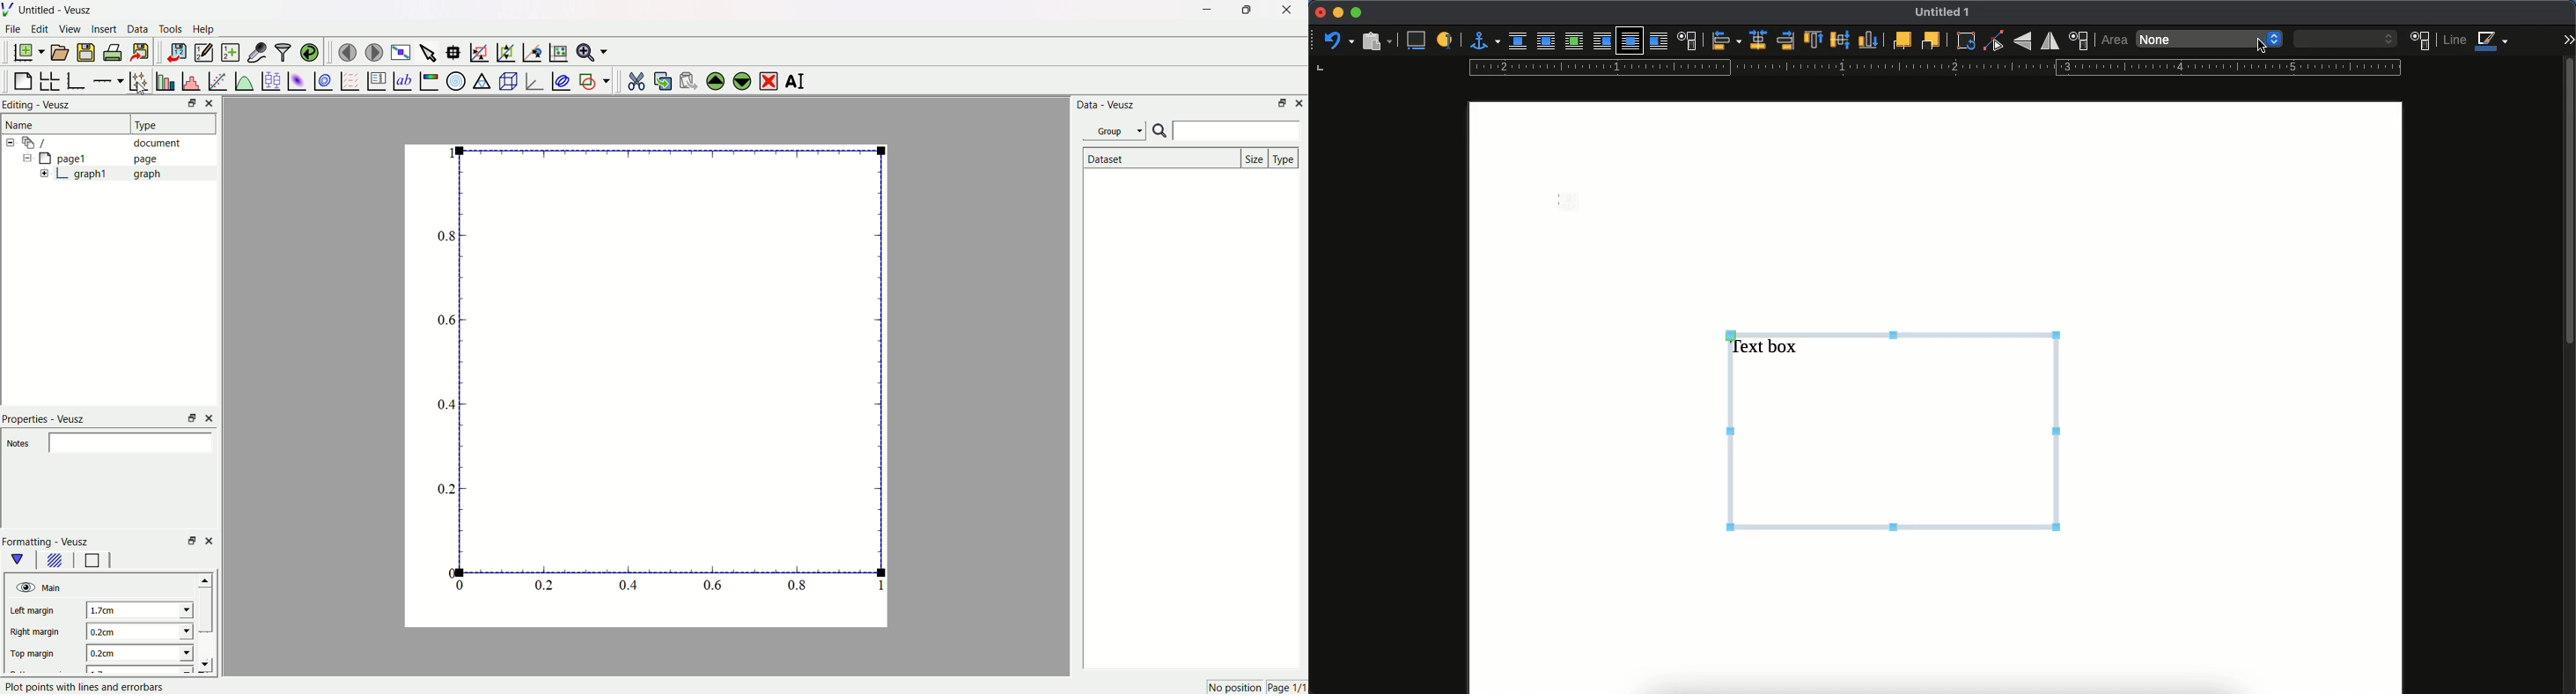  What do you see at coordinates (2344, 38) in the screenshot?
I see `blank` at bounding box center [2344, 38].